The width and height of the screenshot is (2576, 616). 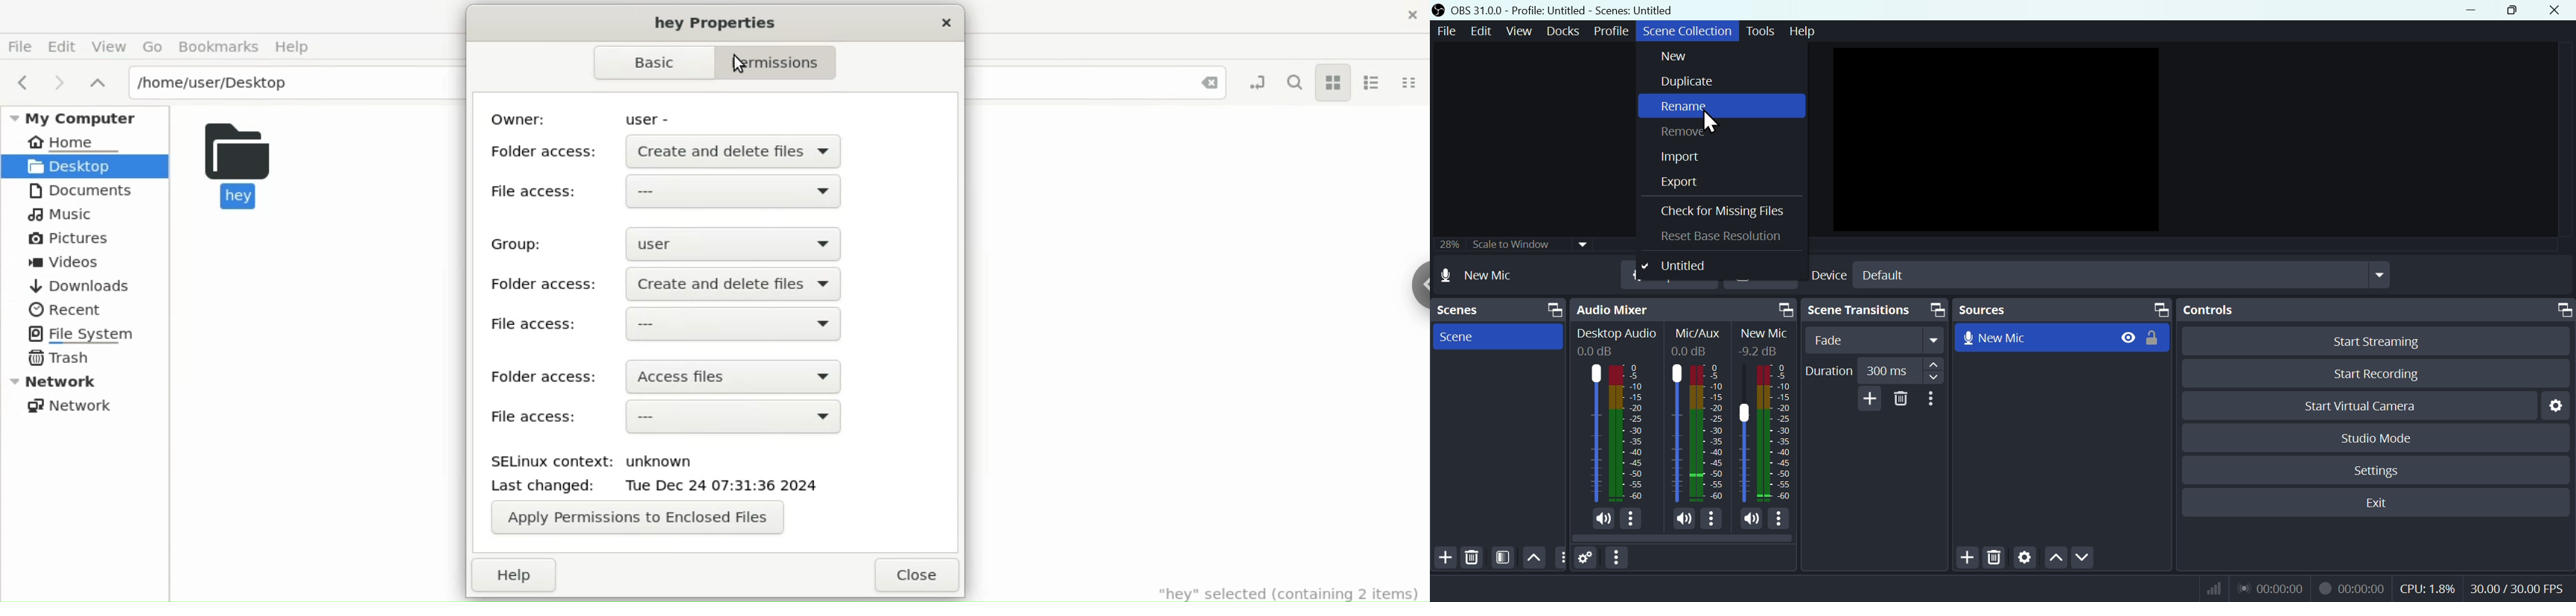 I want to click on Desktop Audio, so click(x=1629, y=434).